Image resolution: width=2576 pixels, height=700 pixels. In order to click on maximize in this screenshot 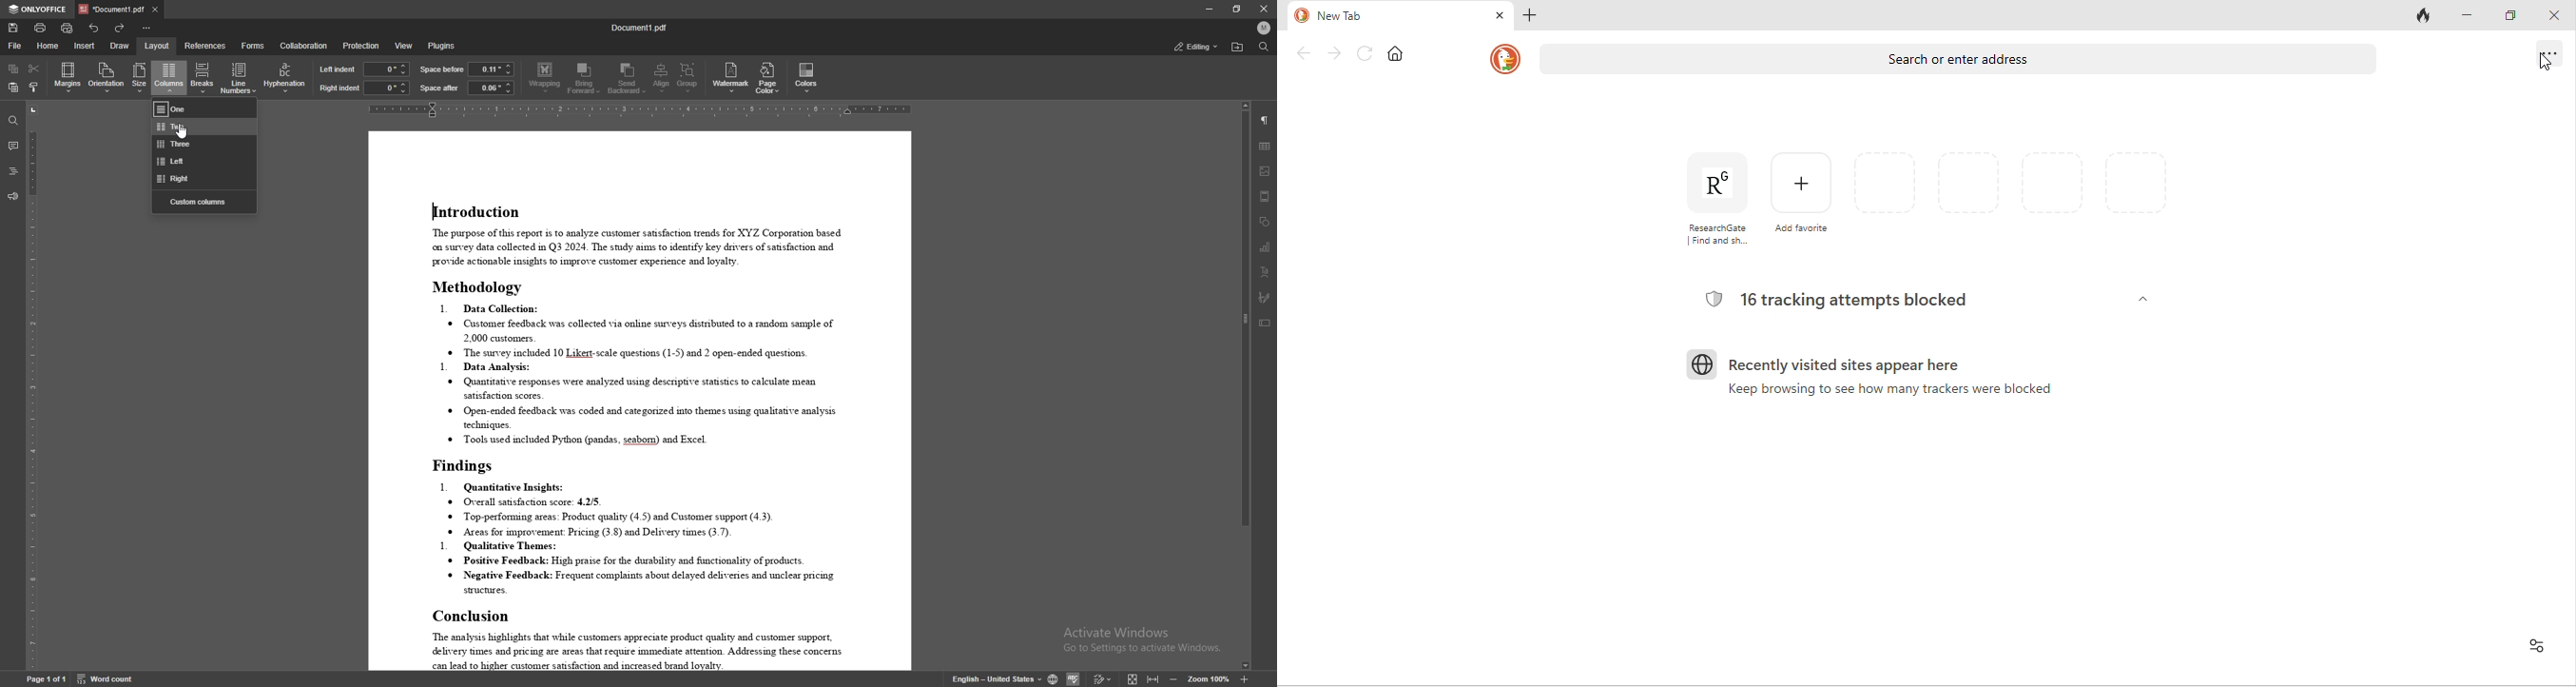, I will do `click(2516, 18)`.